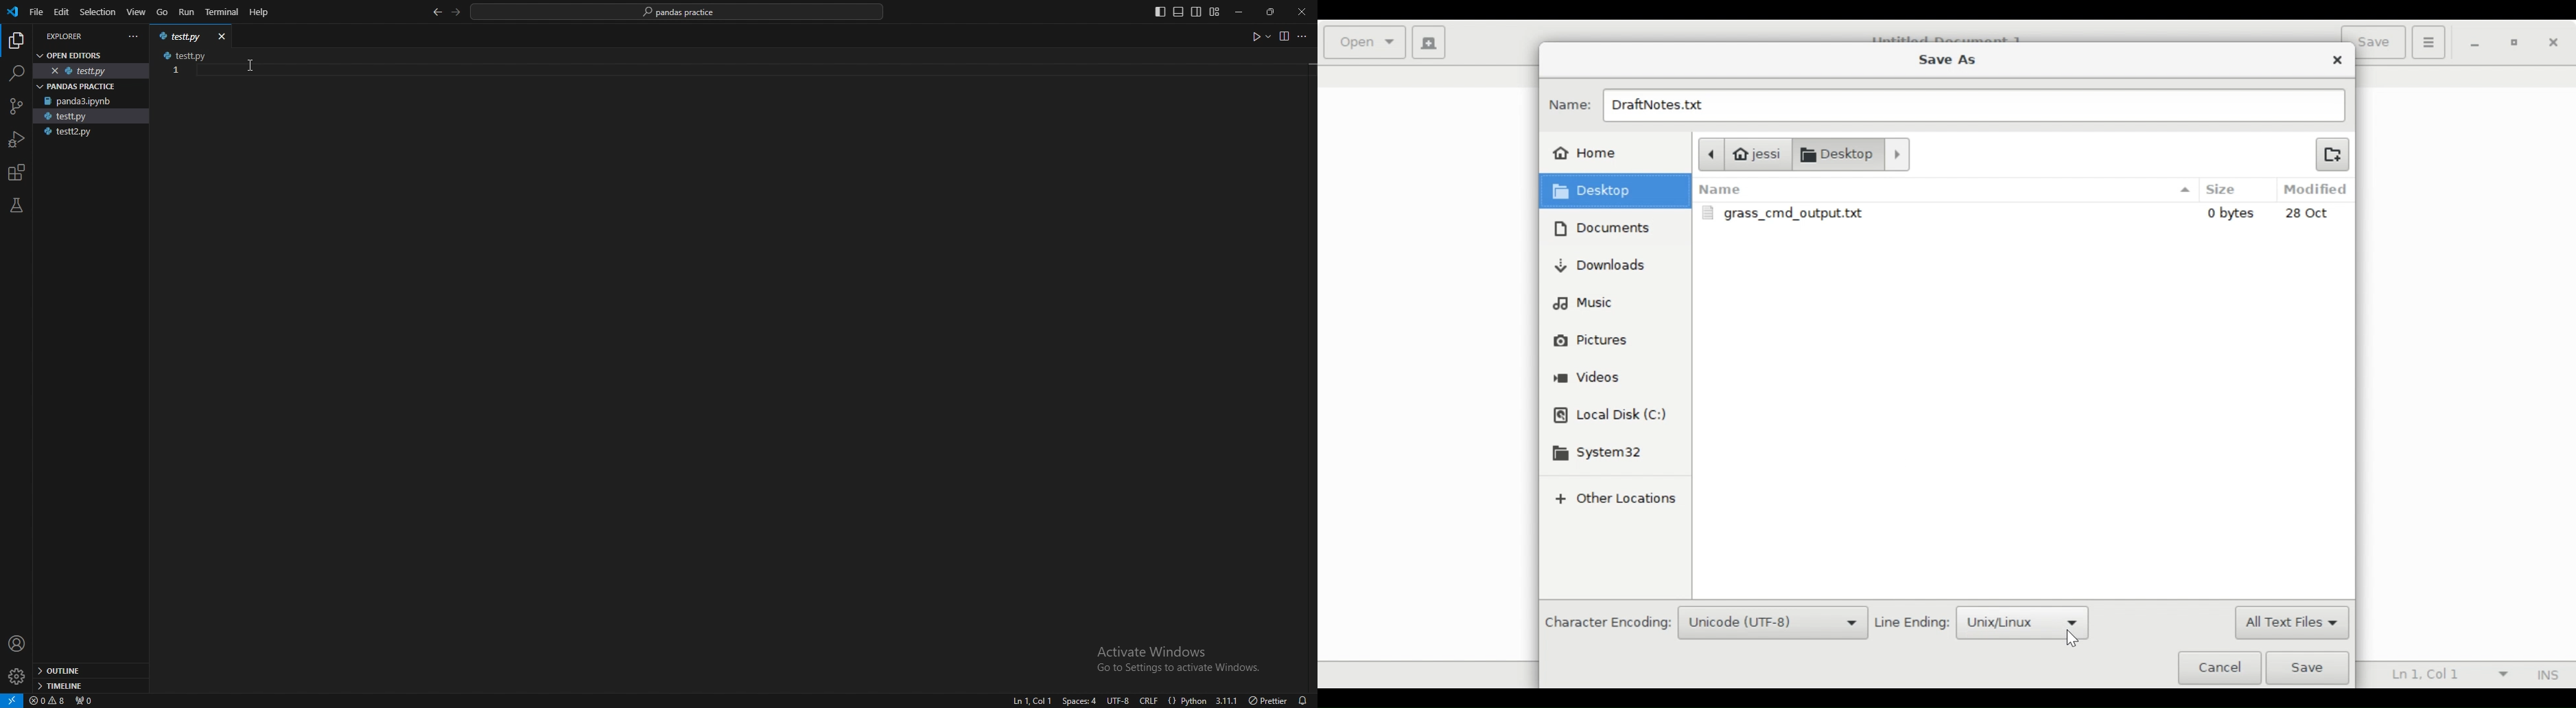 This screenshot has height=728, width=2576. What do you see at coordinates (12, 12) in the screenshot?
I see `vscode logo` at bounding box center [12, 12].